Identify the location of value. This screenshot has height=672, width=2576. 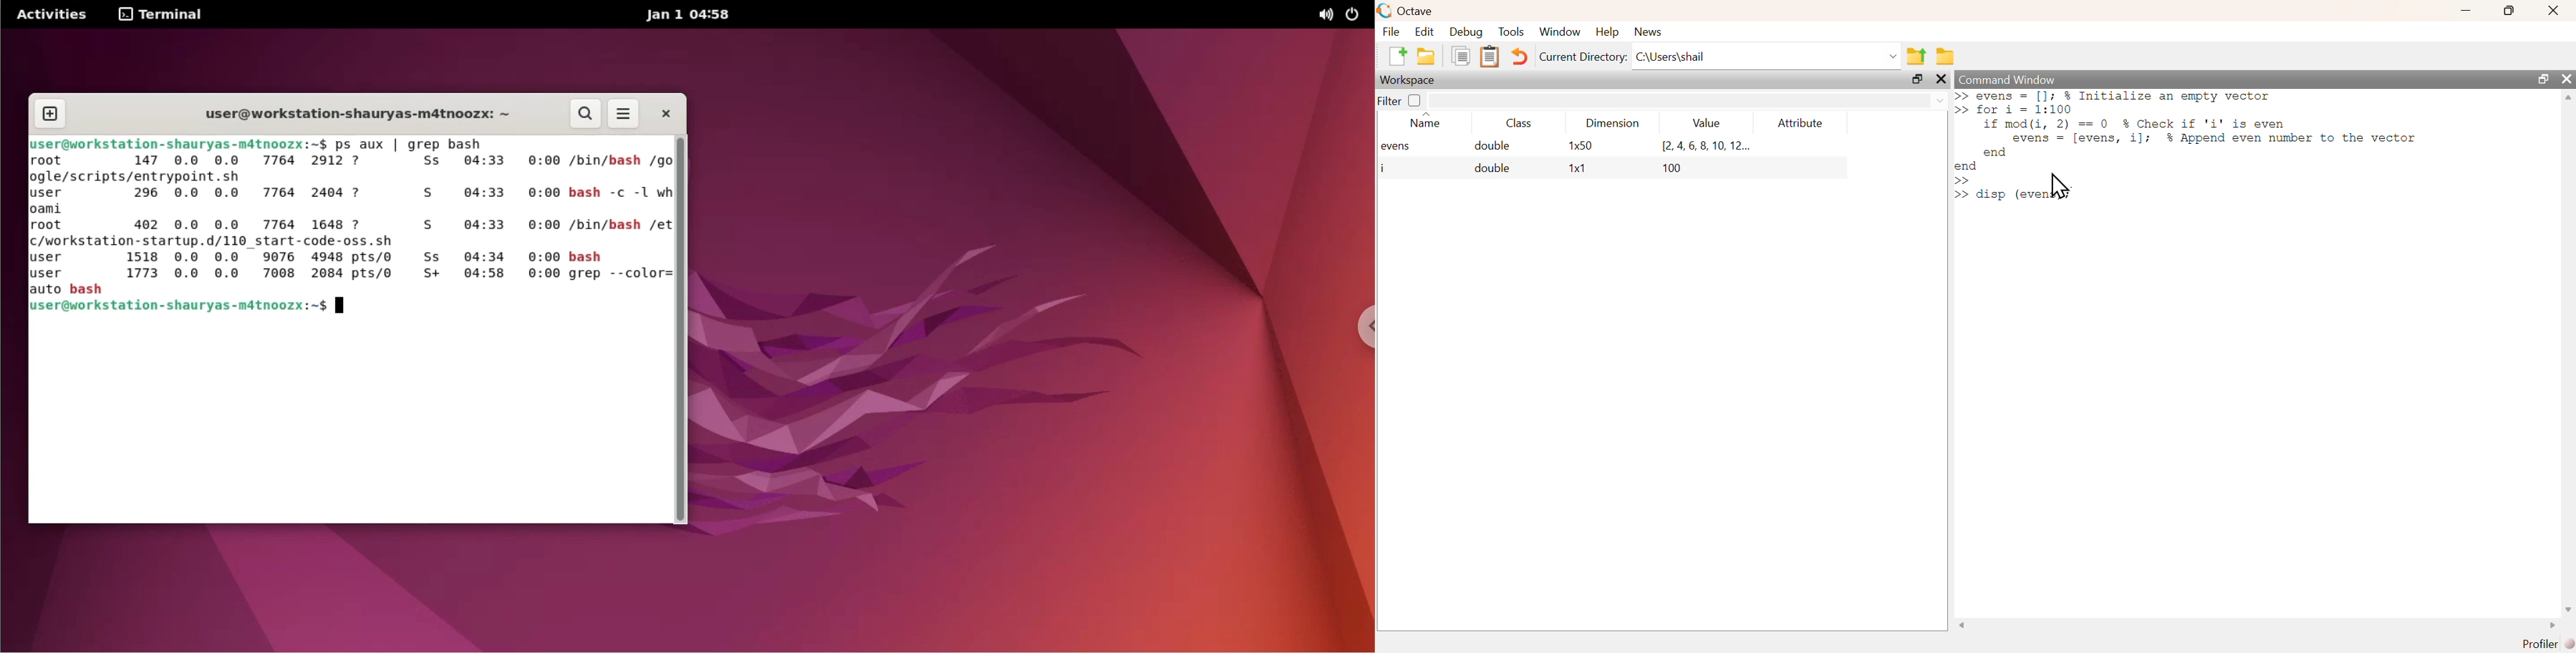
(1703, 124).